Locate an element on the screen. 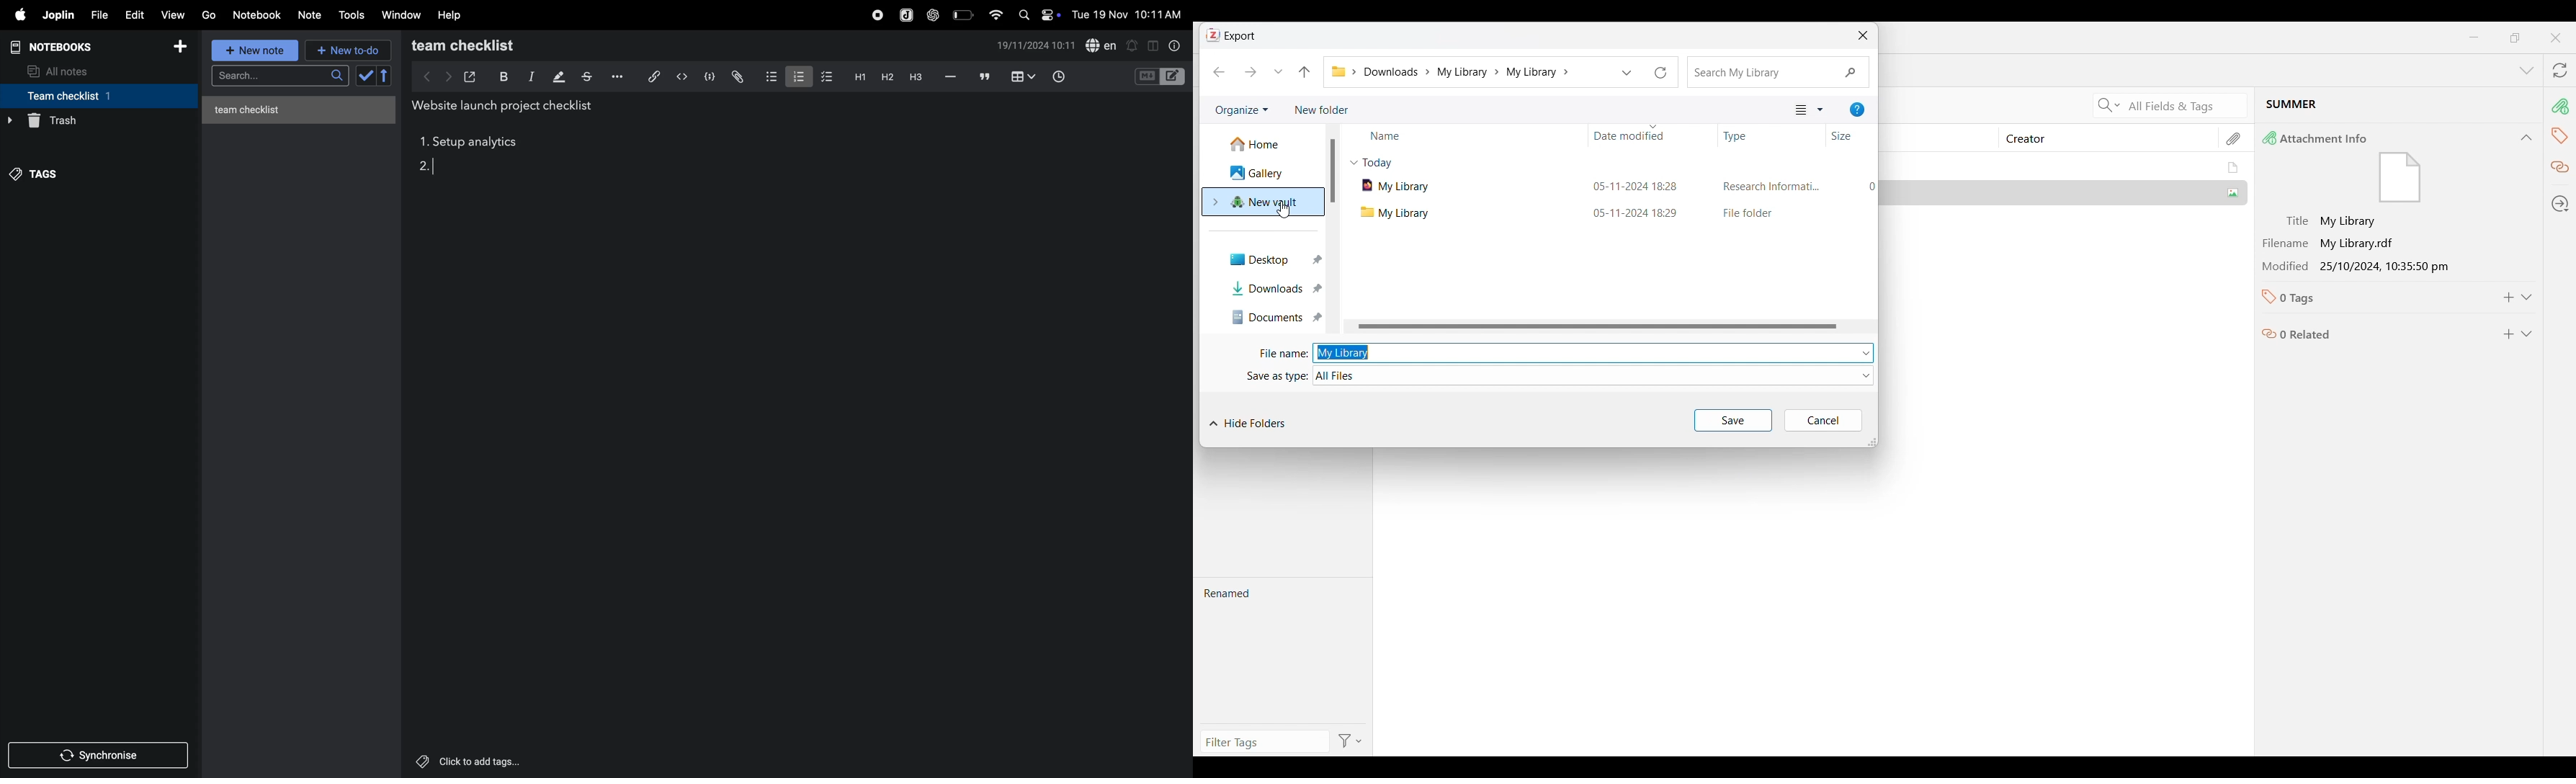 This screenshot has width=2576, height=784. tools is located at coordinates (353, 15).